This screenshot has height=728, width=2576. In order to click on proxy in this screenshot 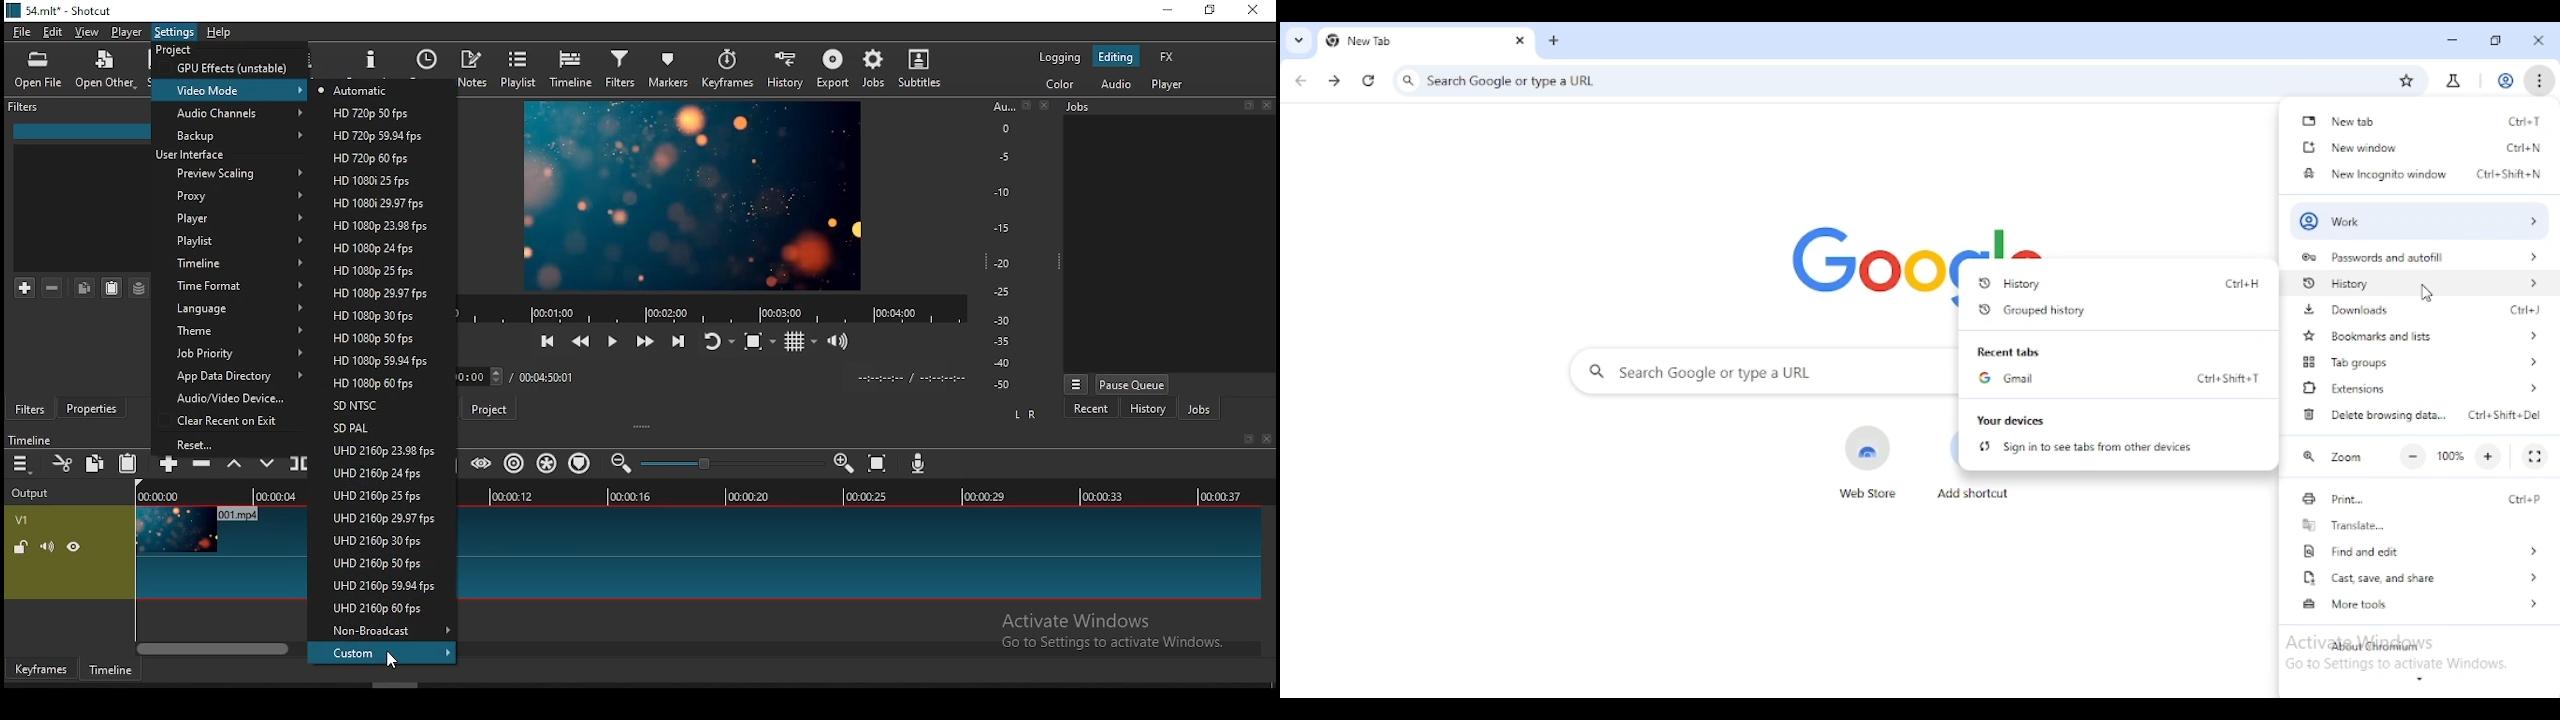, I will do `click(226, 196)`.